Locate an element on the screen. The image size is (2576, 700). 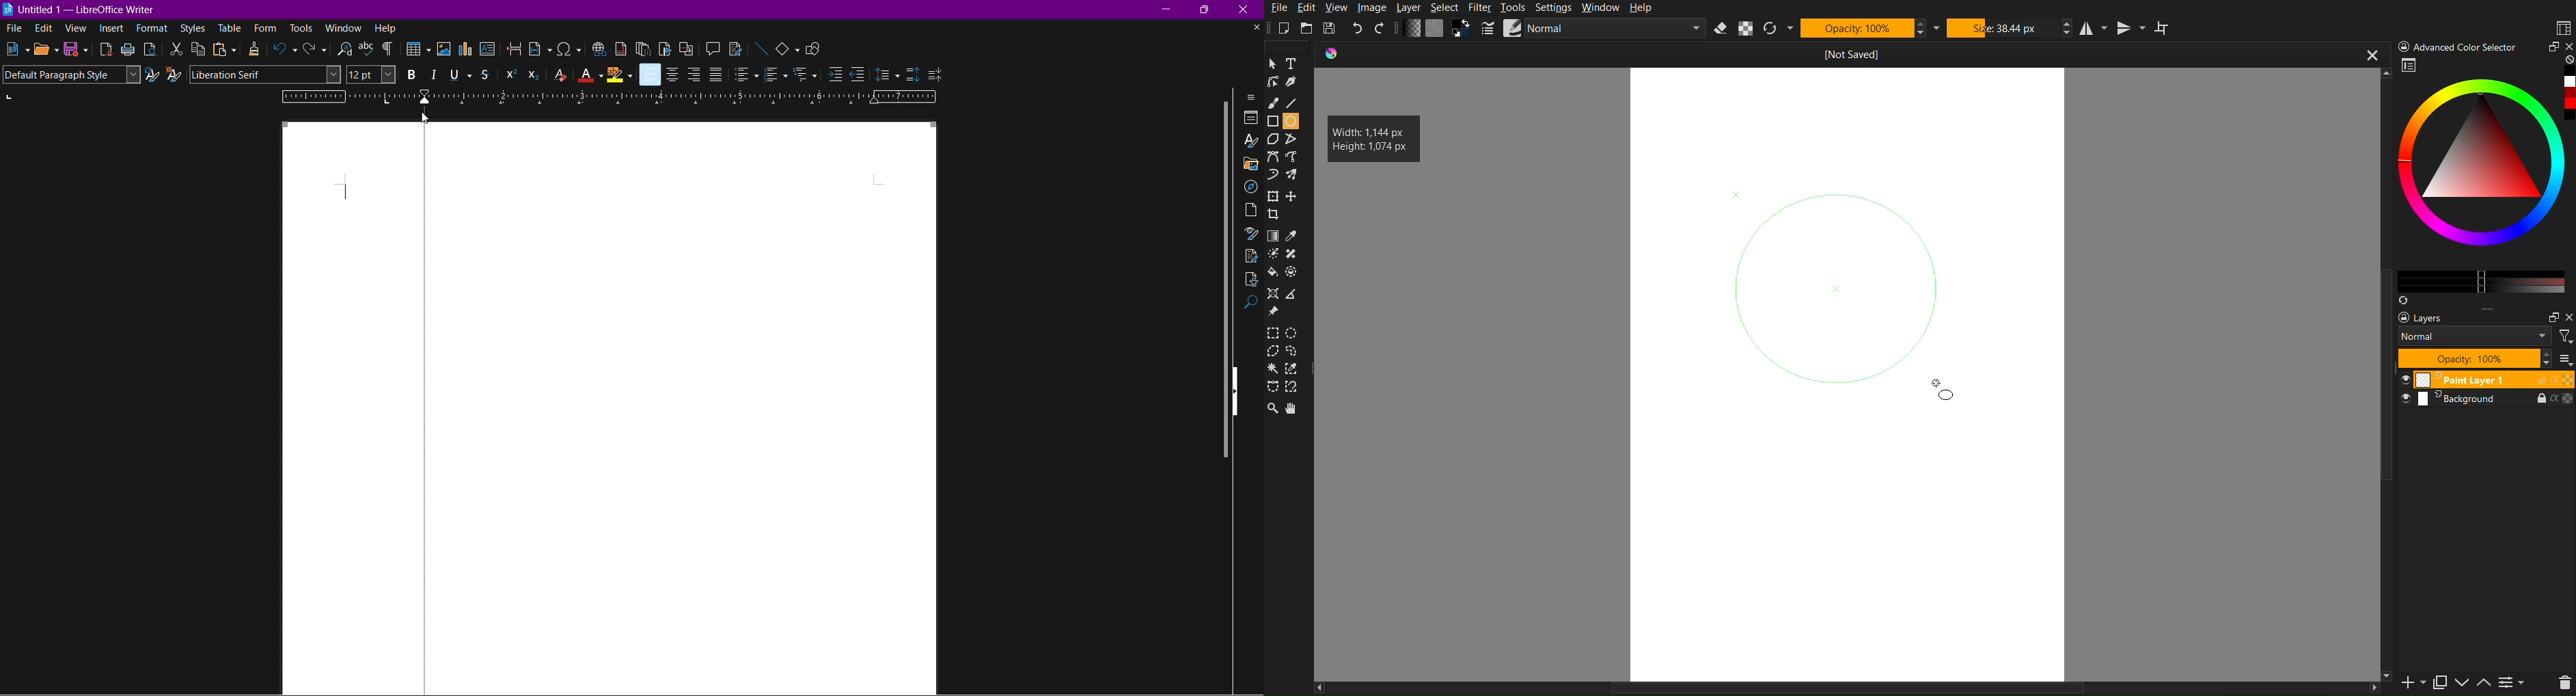
Window is located at coordinates (1602, 8).